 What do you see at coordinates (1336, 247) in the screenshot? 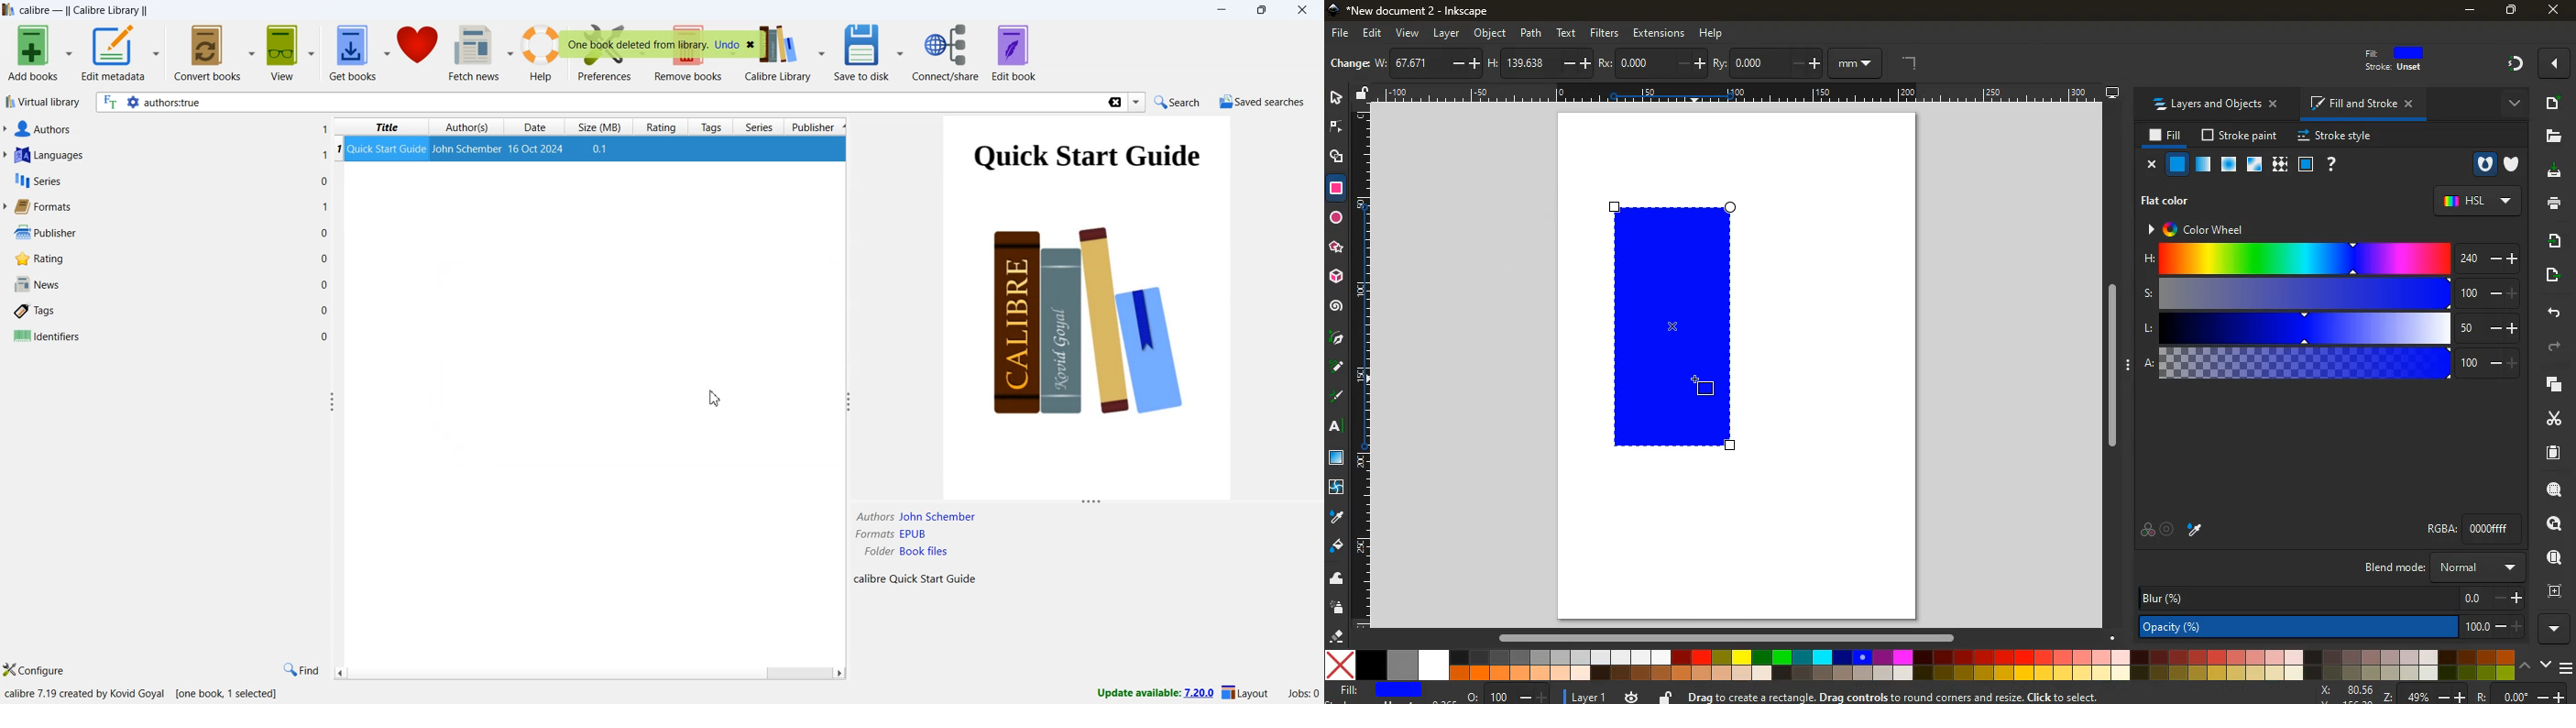
I see `` at bounding box center [1336, 247].